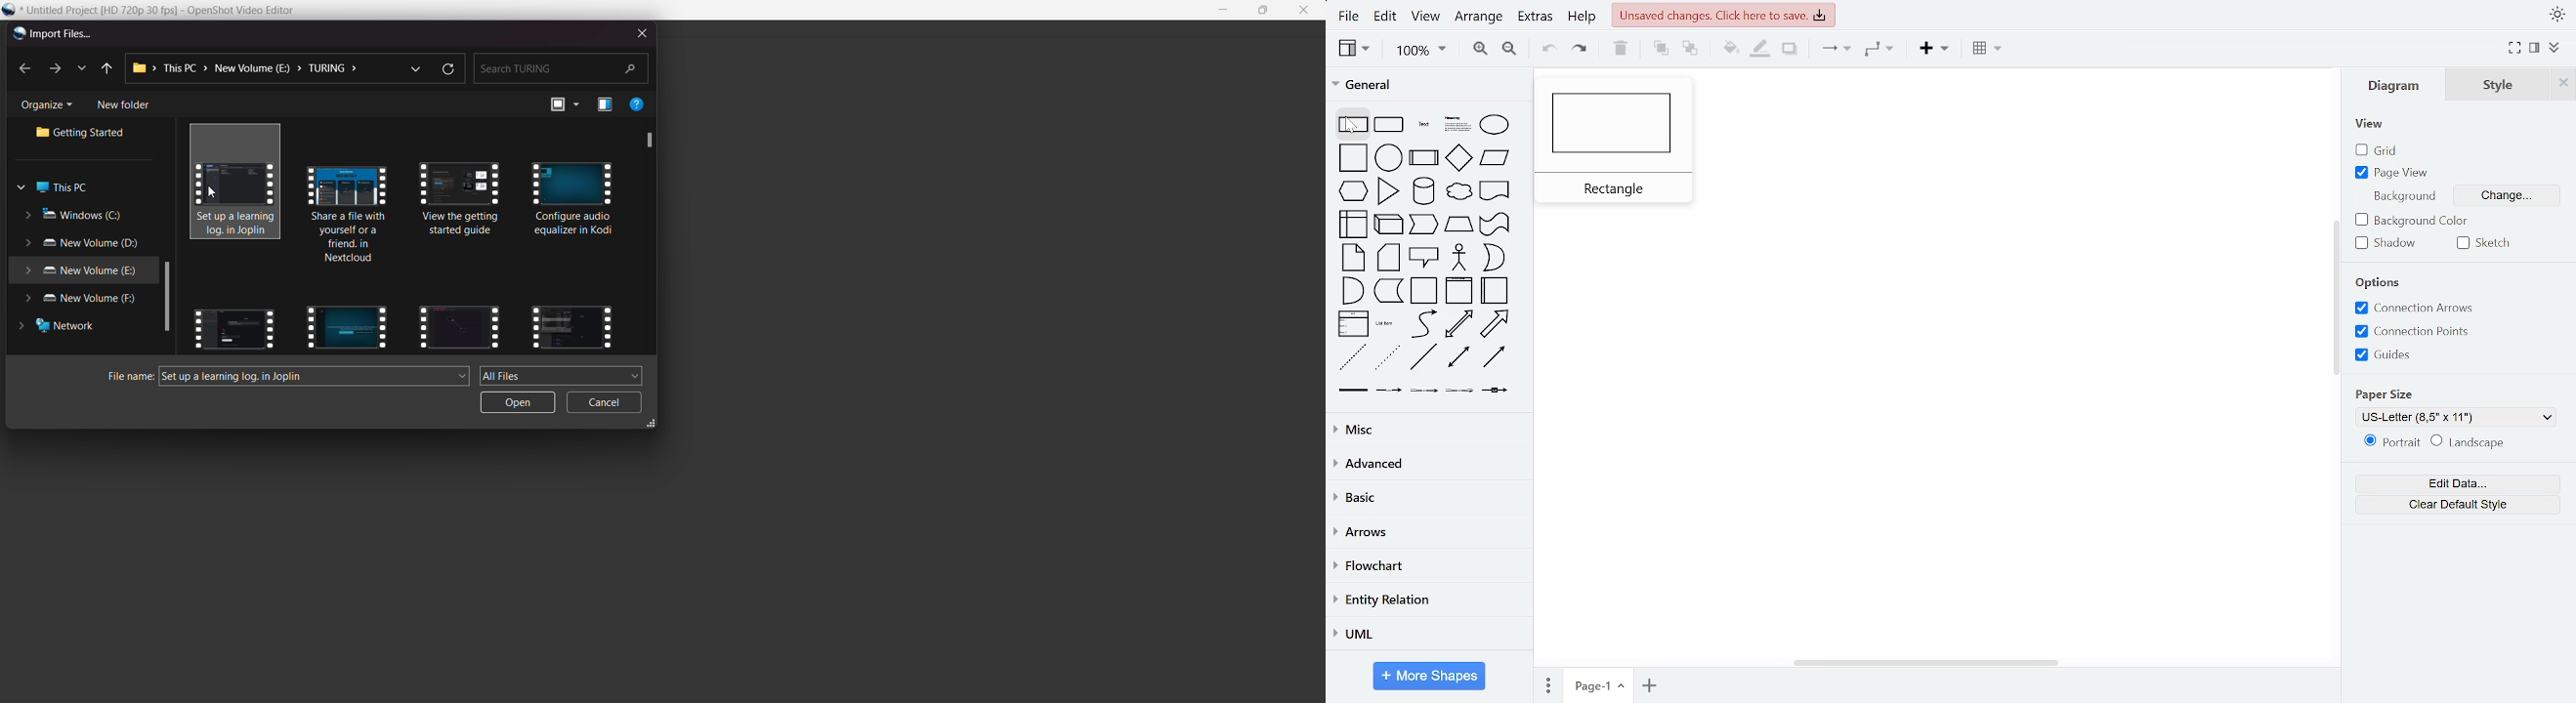 This screenshot has height=728, width=2576. What do you see at coordinates (2413, 308) in the screenshot?
I see `connection arrow` at bounding box center [2413, 308].